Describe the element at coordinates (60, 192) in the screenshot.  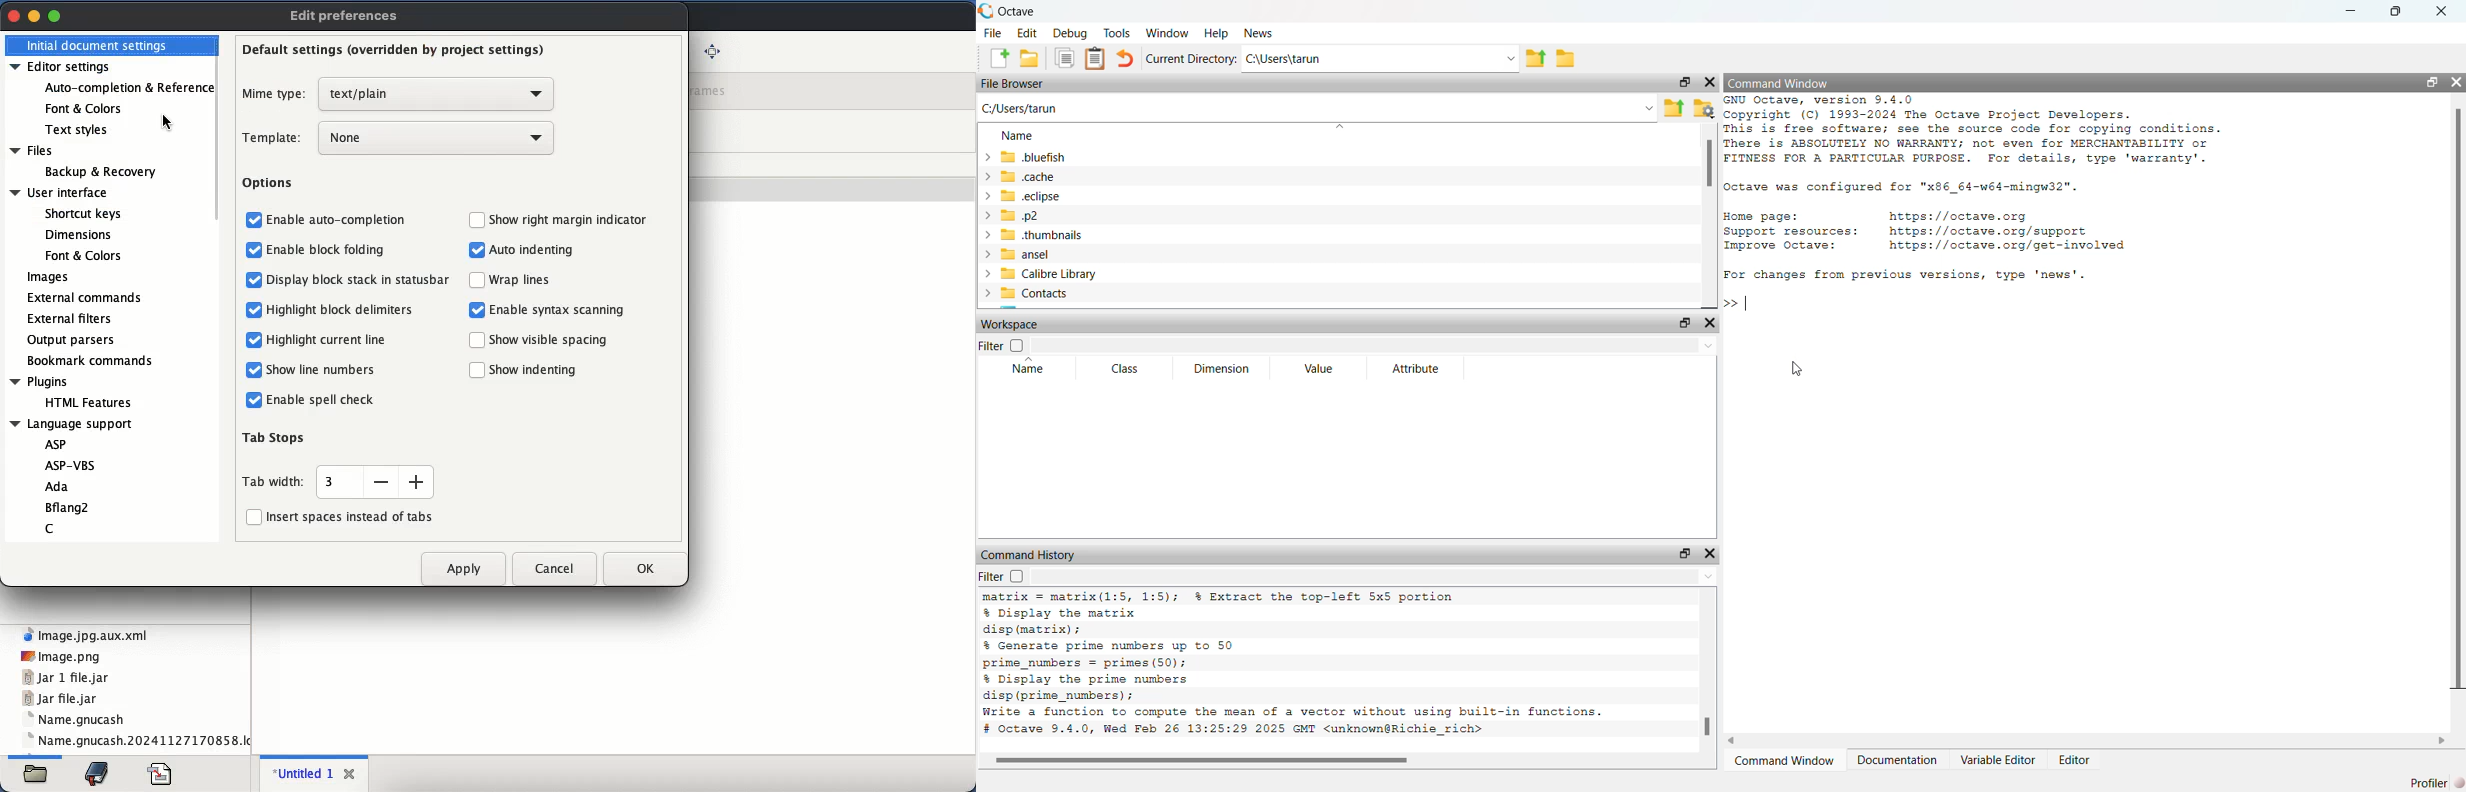
I see `User interface` at that location.